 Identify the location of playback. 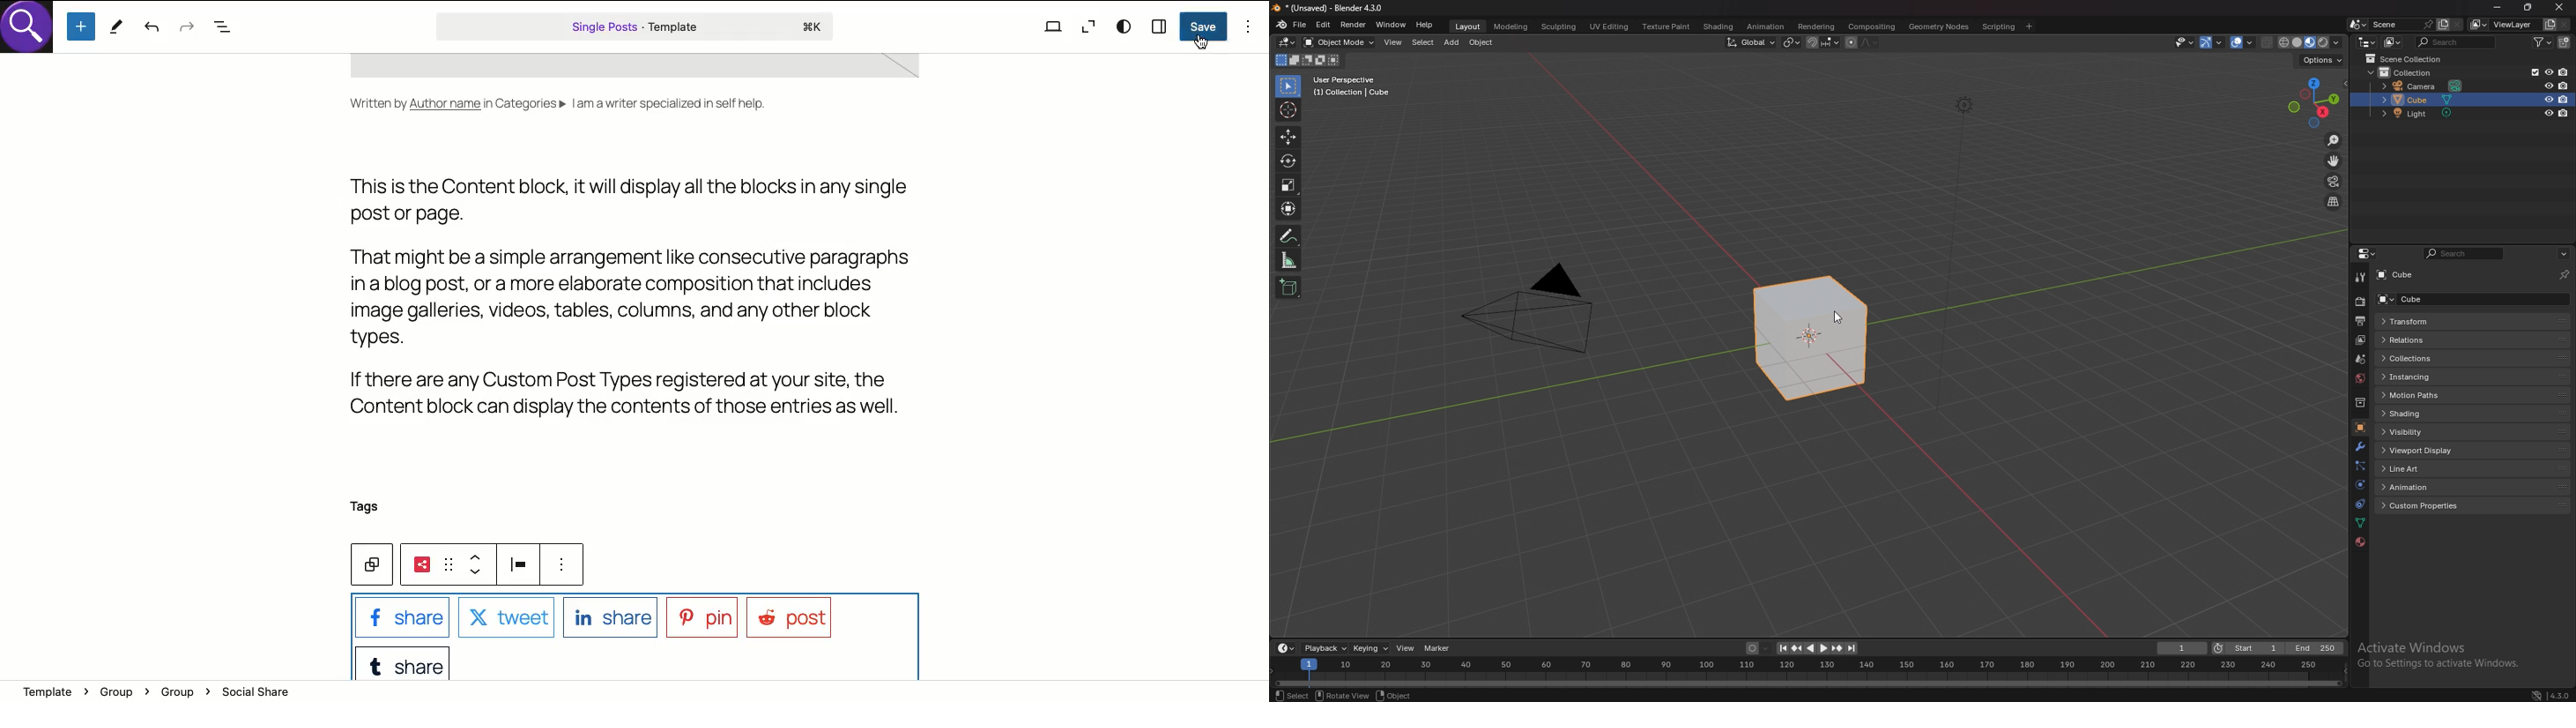
(1325, 648).